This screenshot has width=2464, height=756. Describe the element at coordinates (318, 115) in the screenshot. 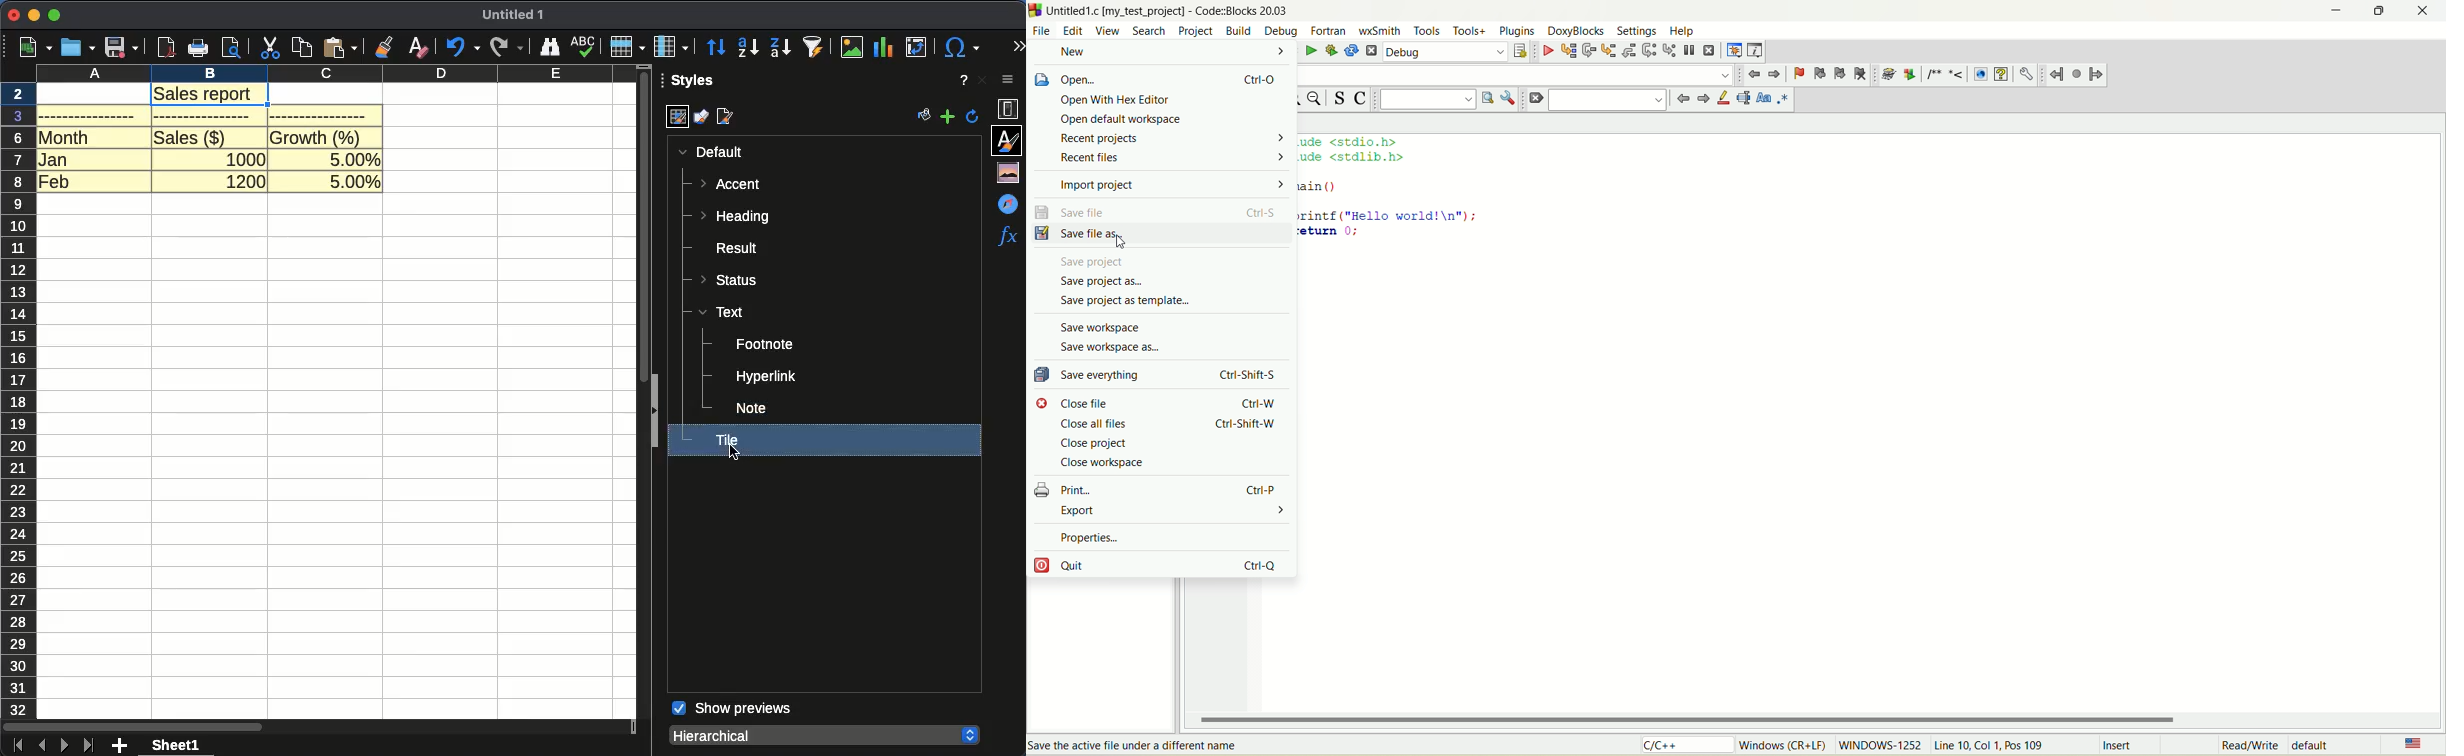

I see `blank` at that location.